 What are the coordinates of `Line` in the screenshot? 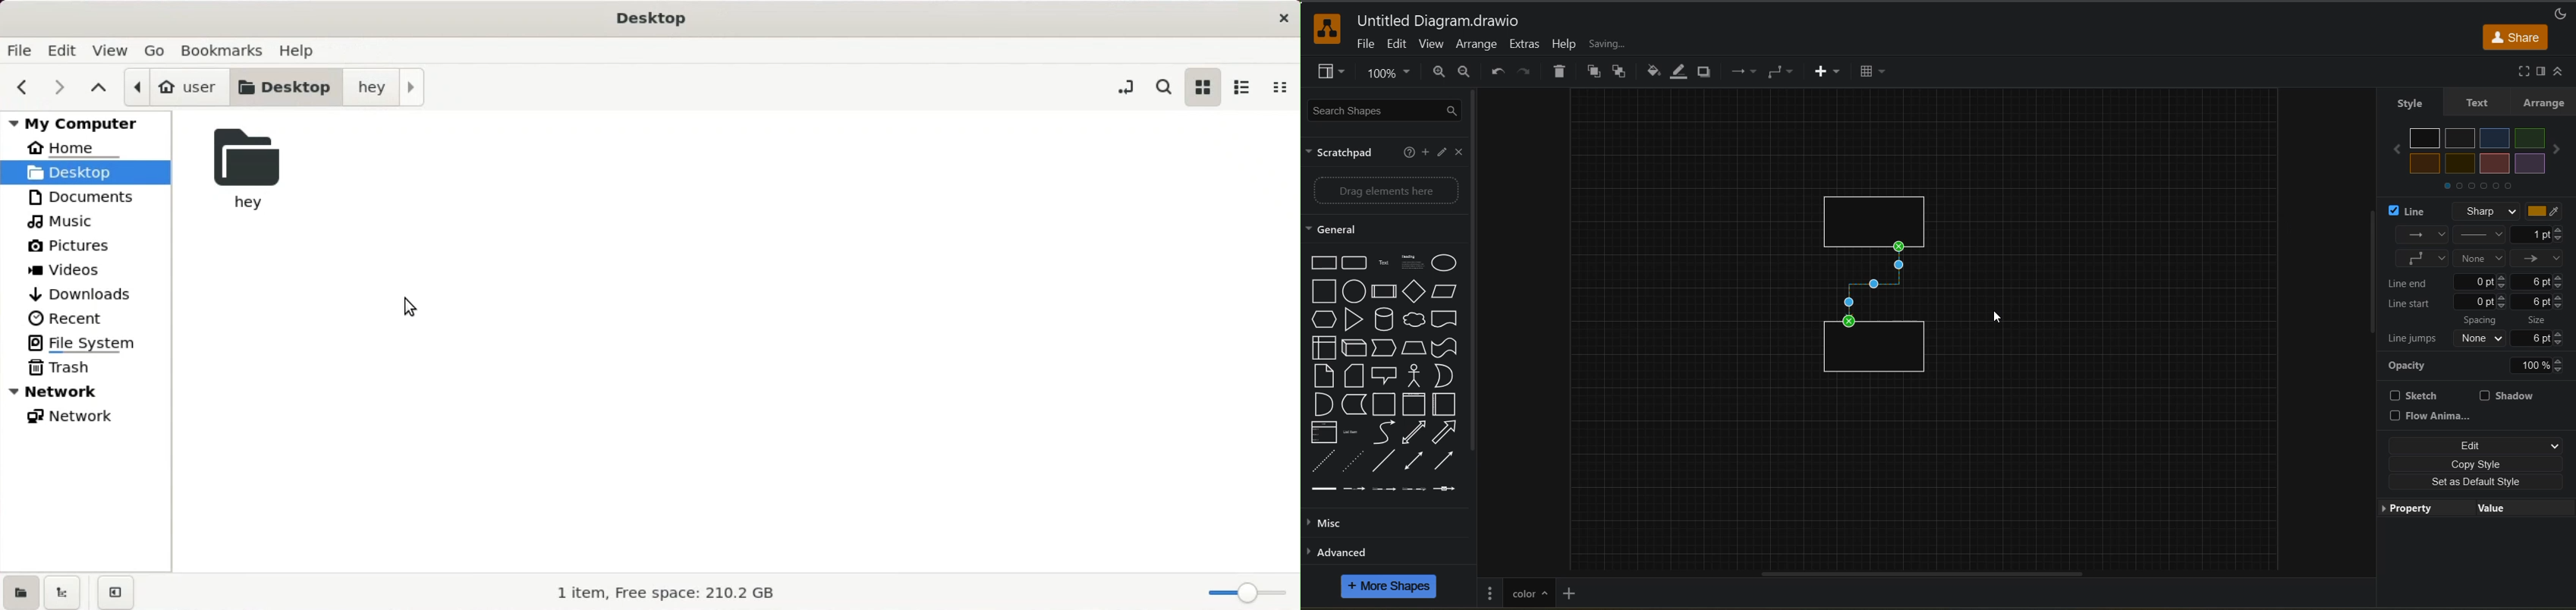 It's located at (1383, 461).